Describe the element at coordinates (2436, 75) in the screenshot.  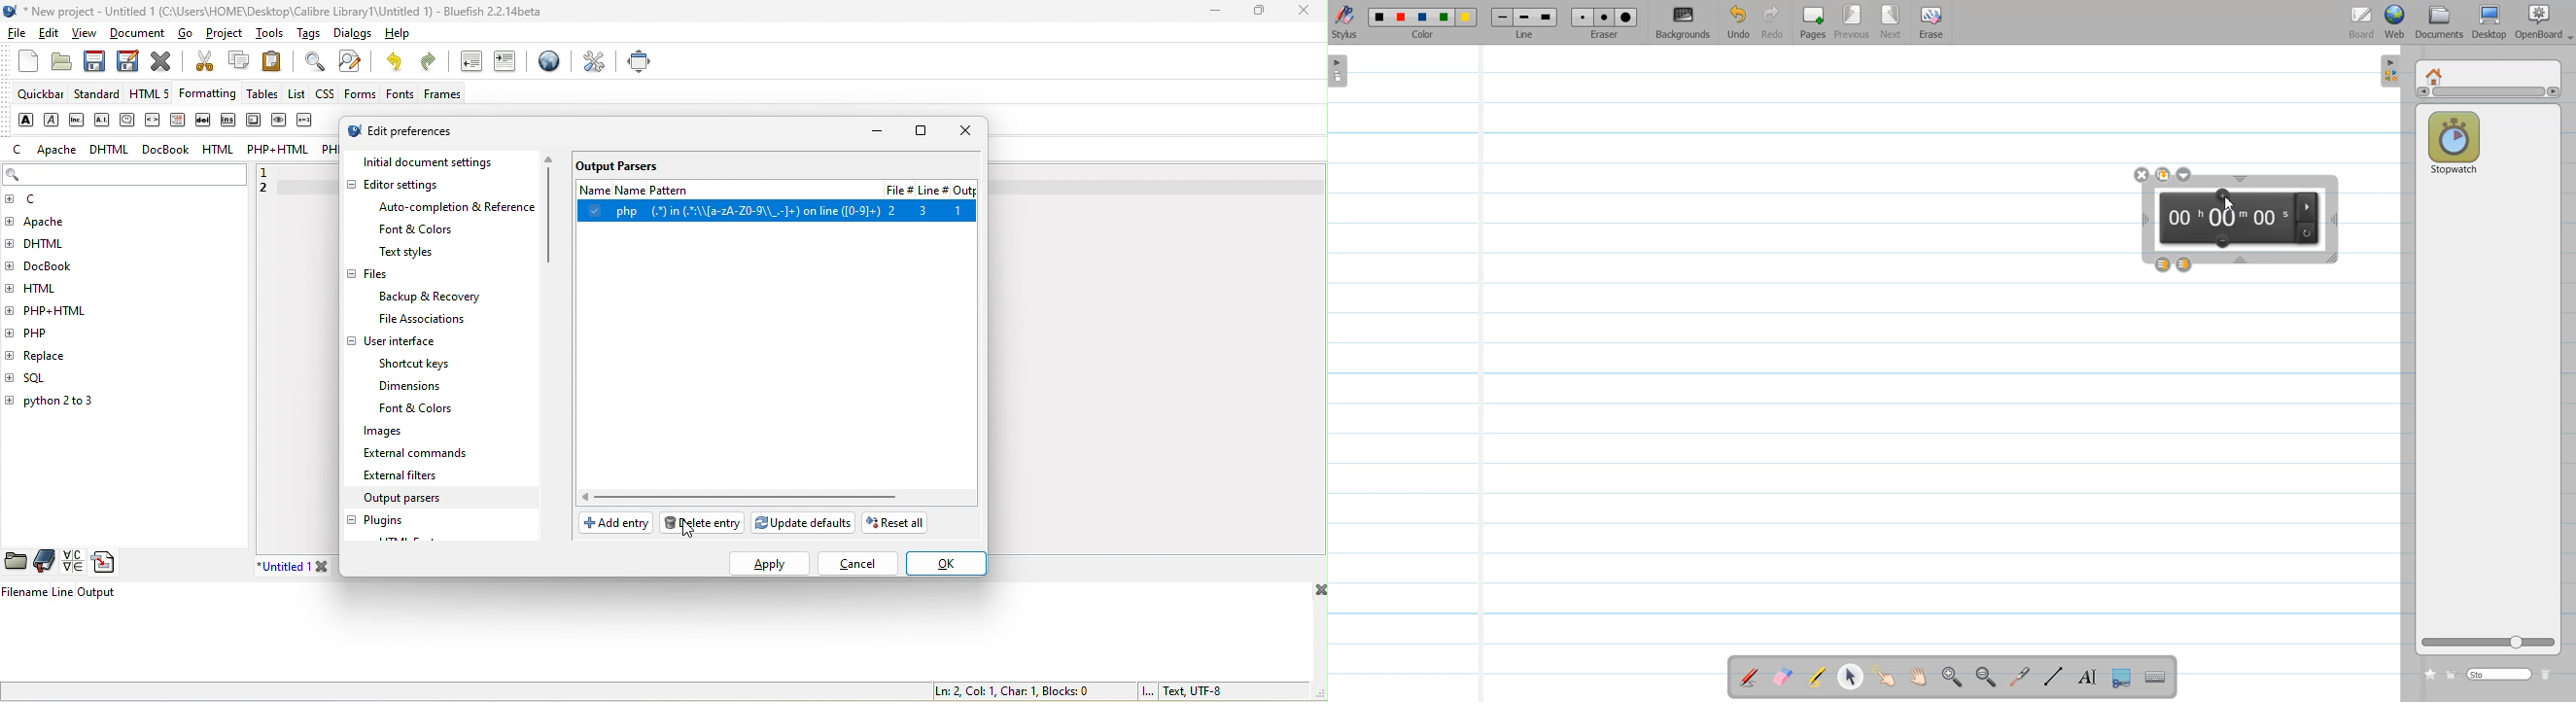
I see `Home window` at that location.